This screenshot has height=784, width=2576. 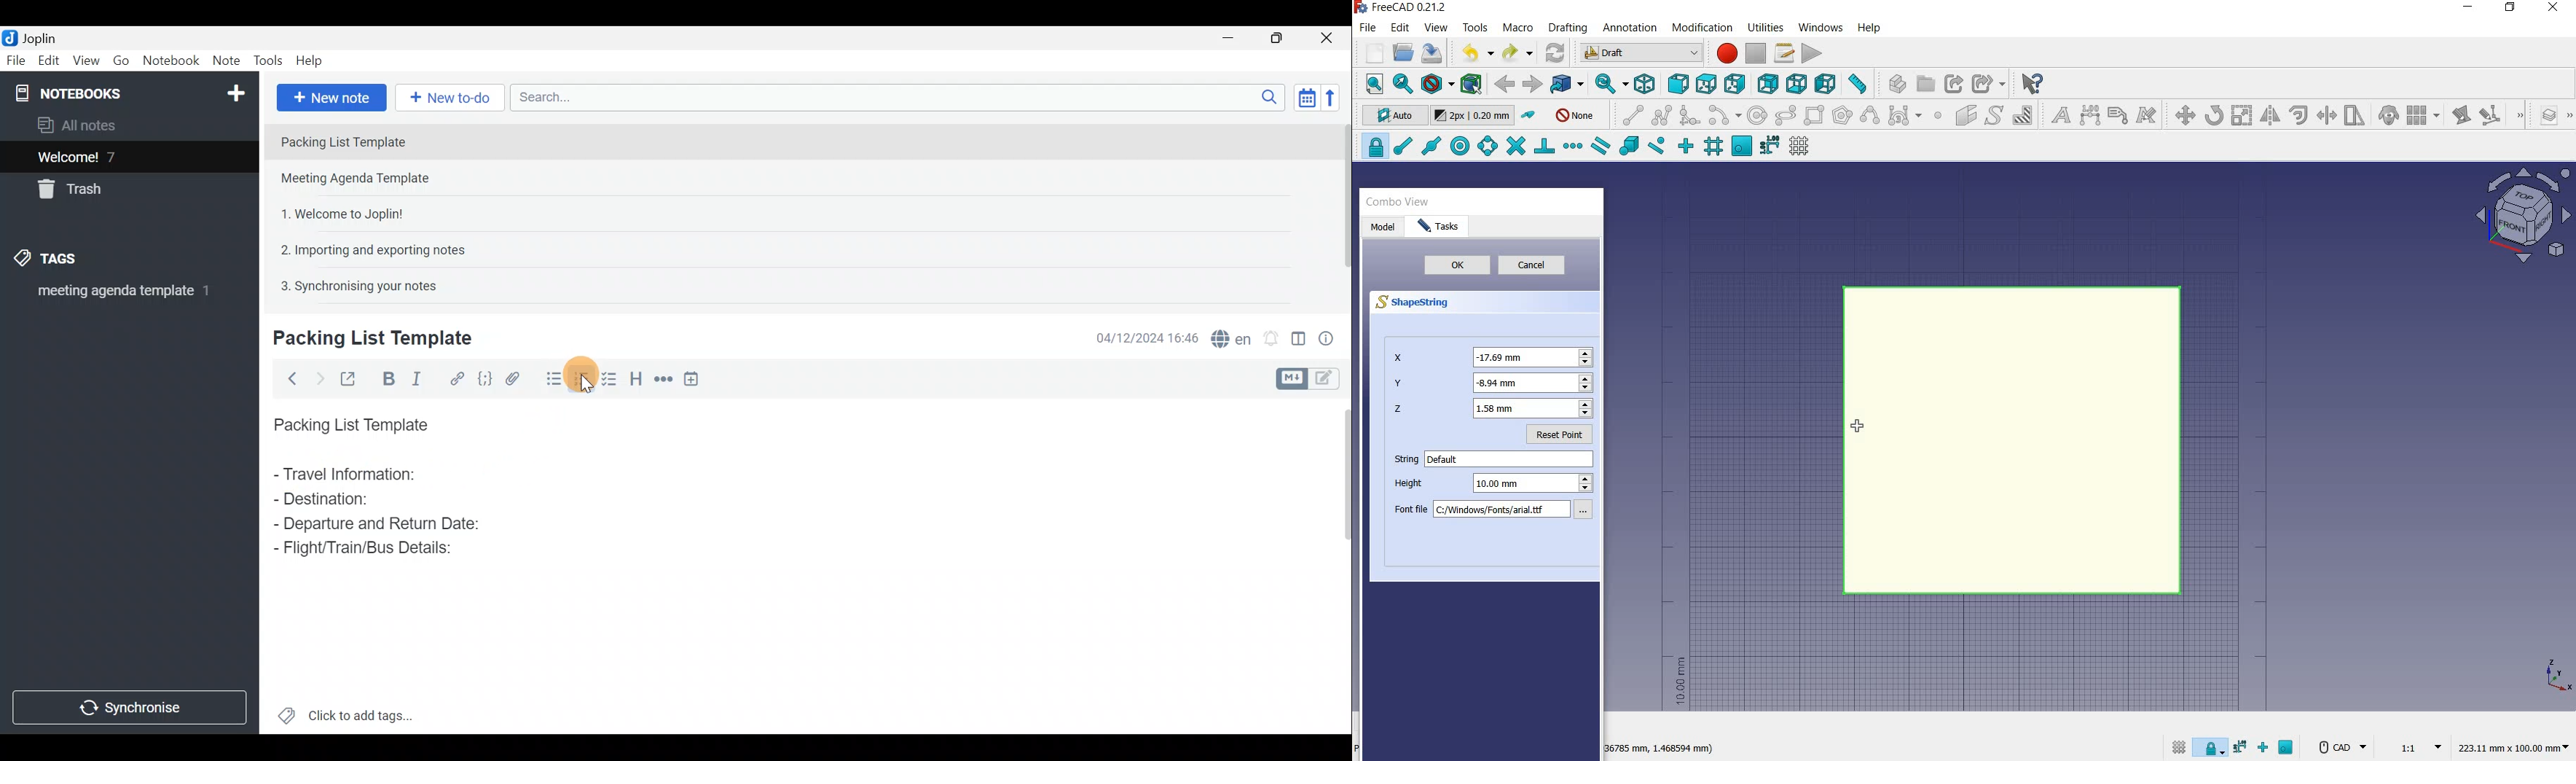 What do you see at coordinates (1829, 84) in the screenshot?
I see `left` at bounding box center [1829, 84].